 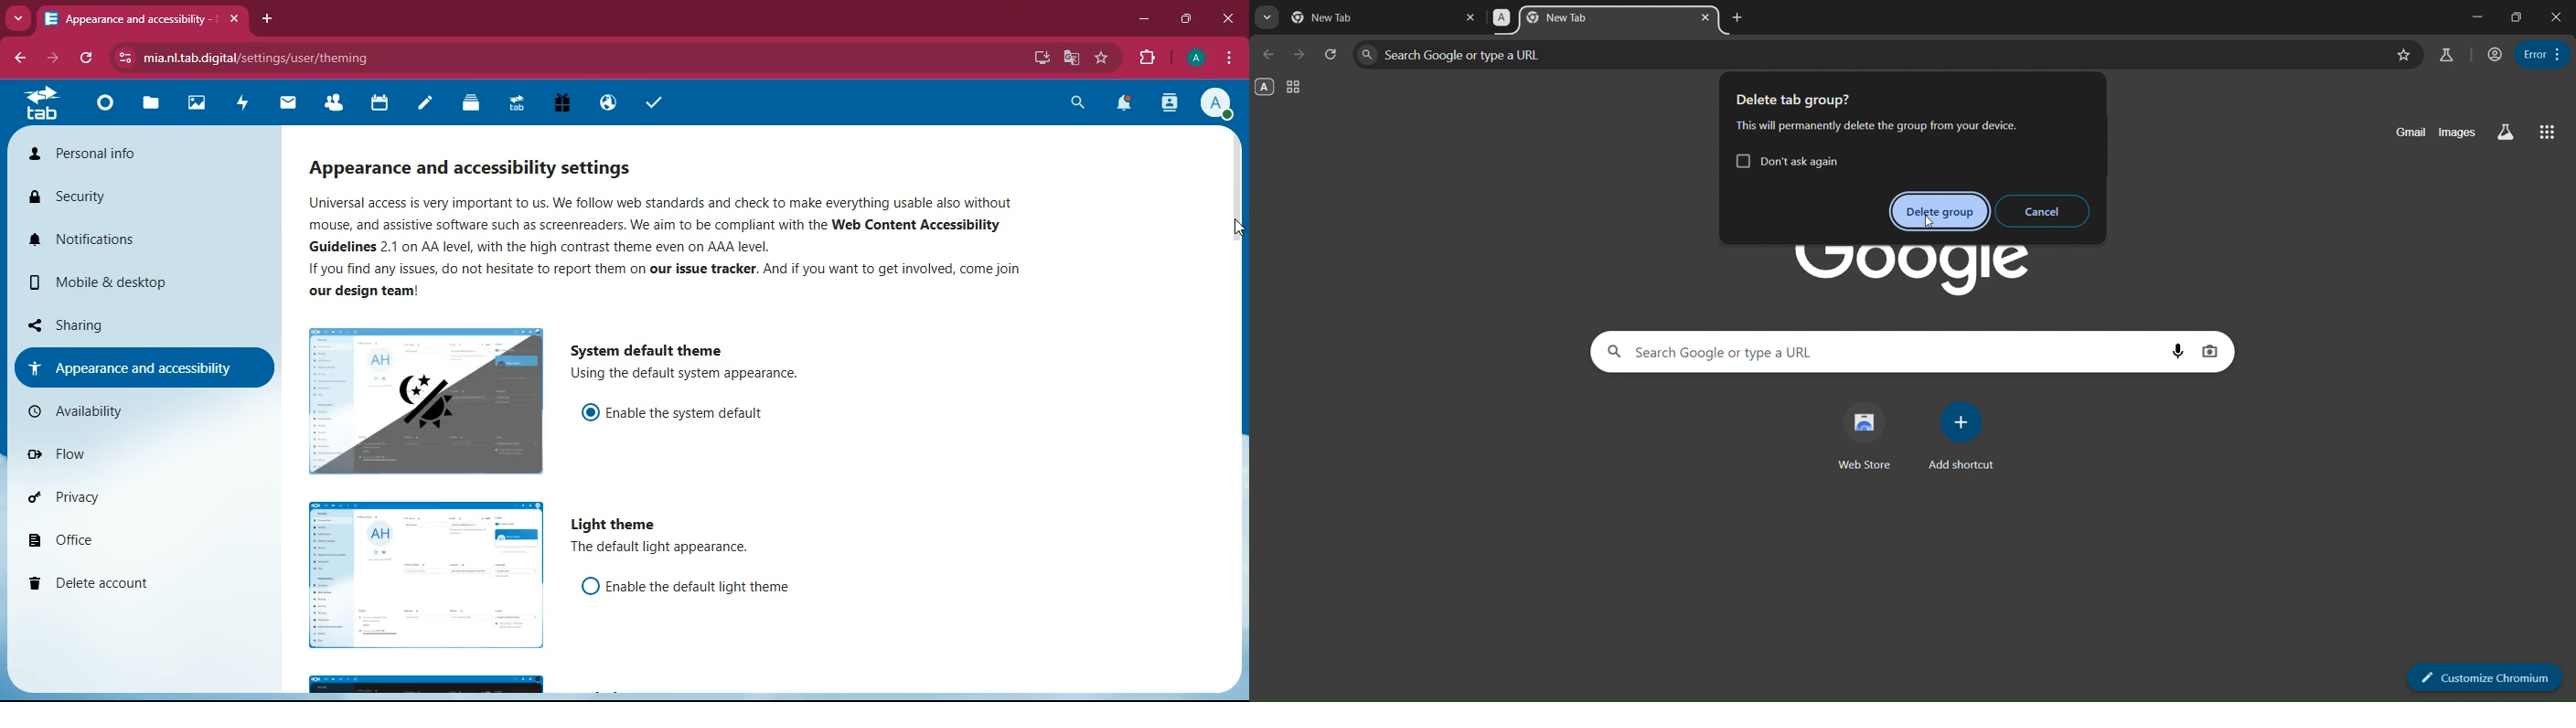 I want to click on extension, so click(x=1145, y=58).